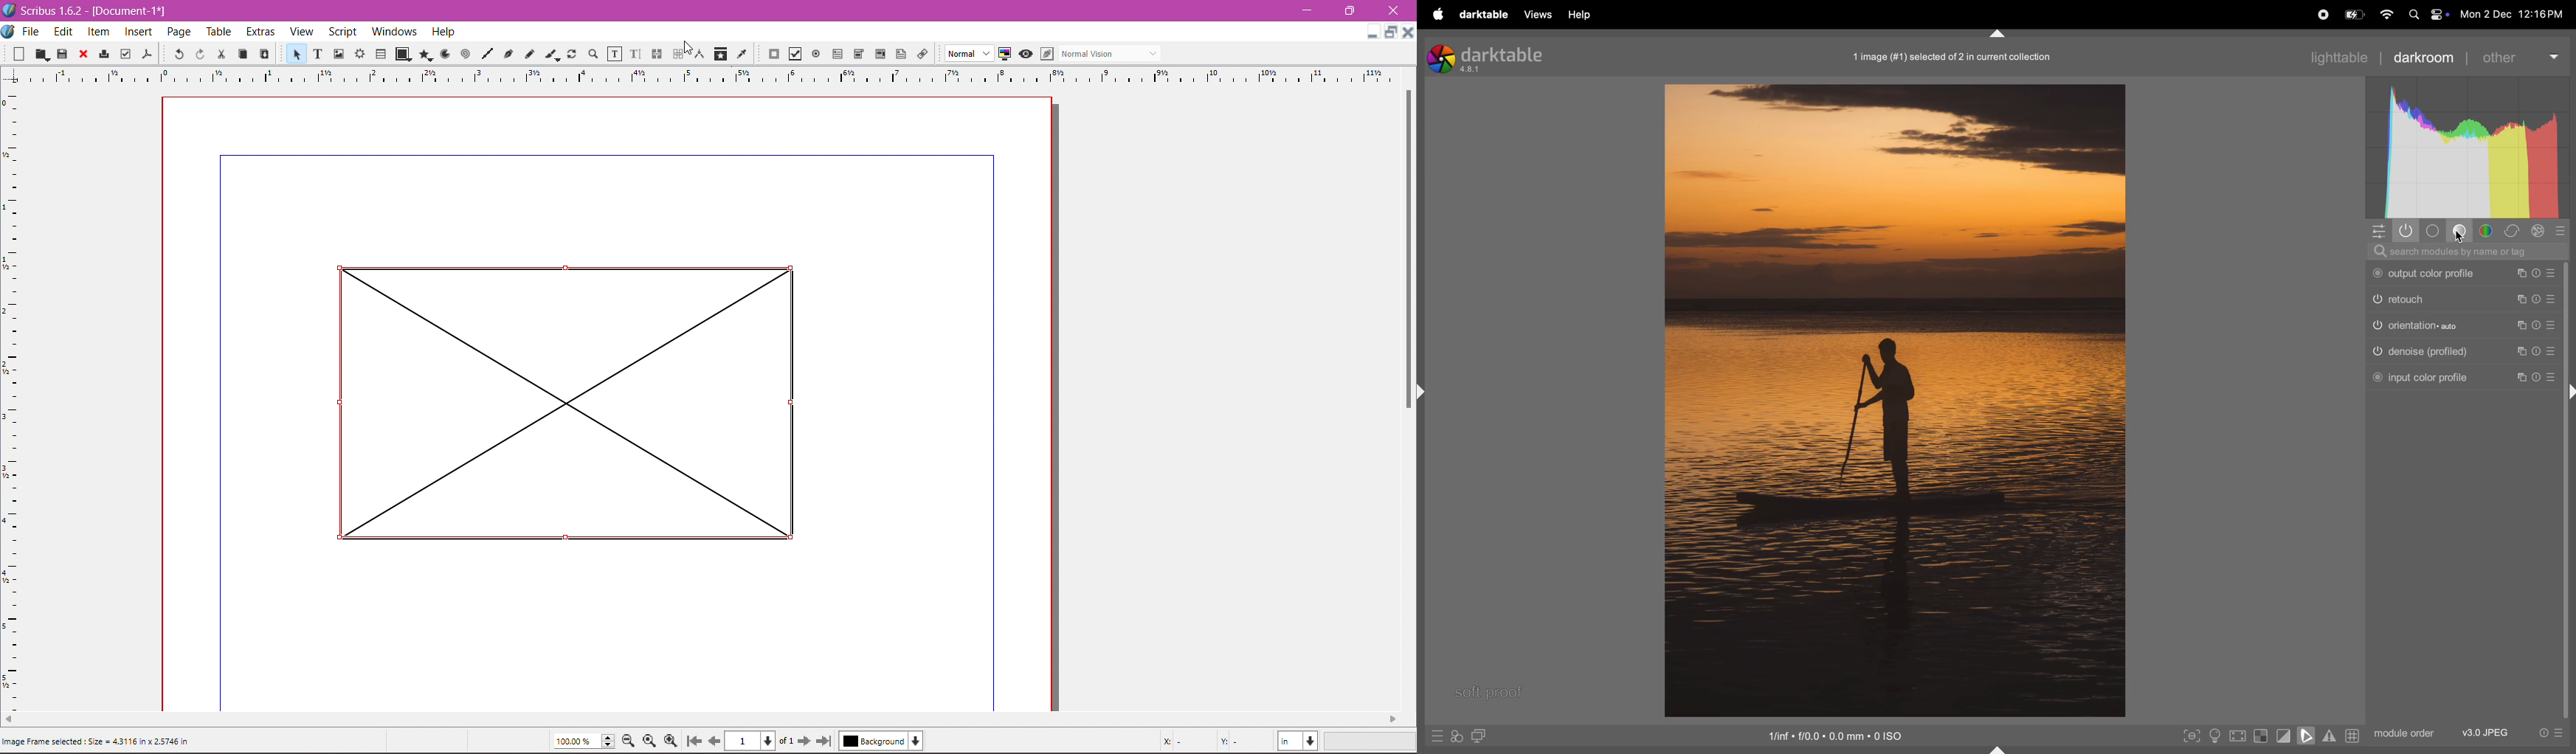 This screenshot has height=756, width=2576. I want to click on Save, so click(63, 54).